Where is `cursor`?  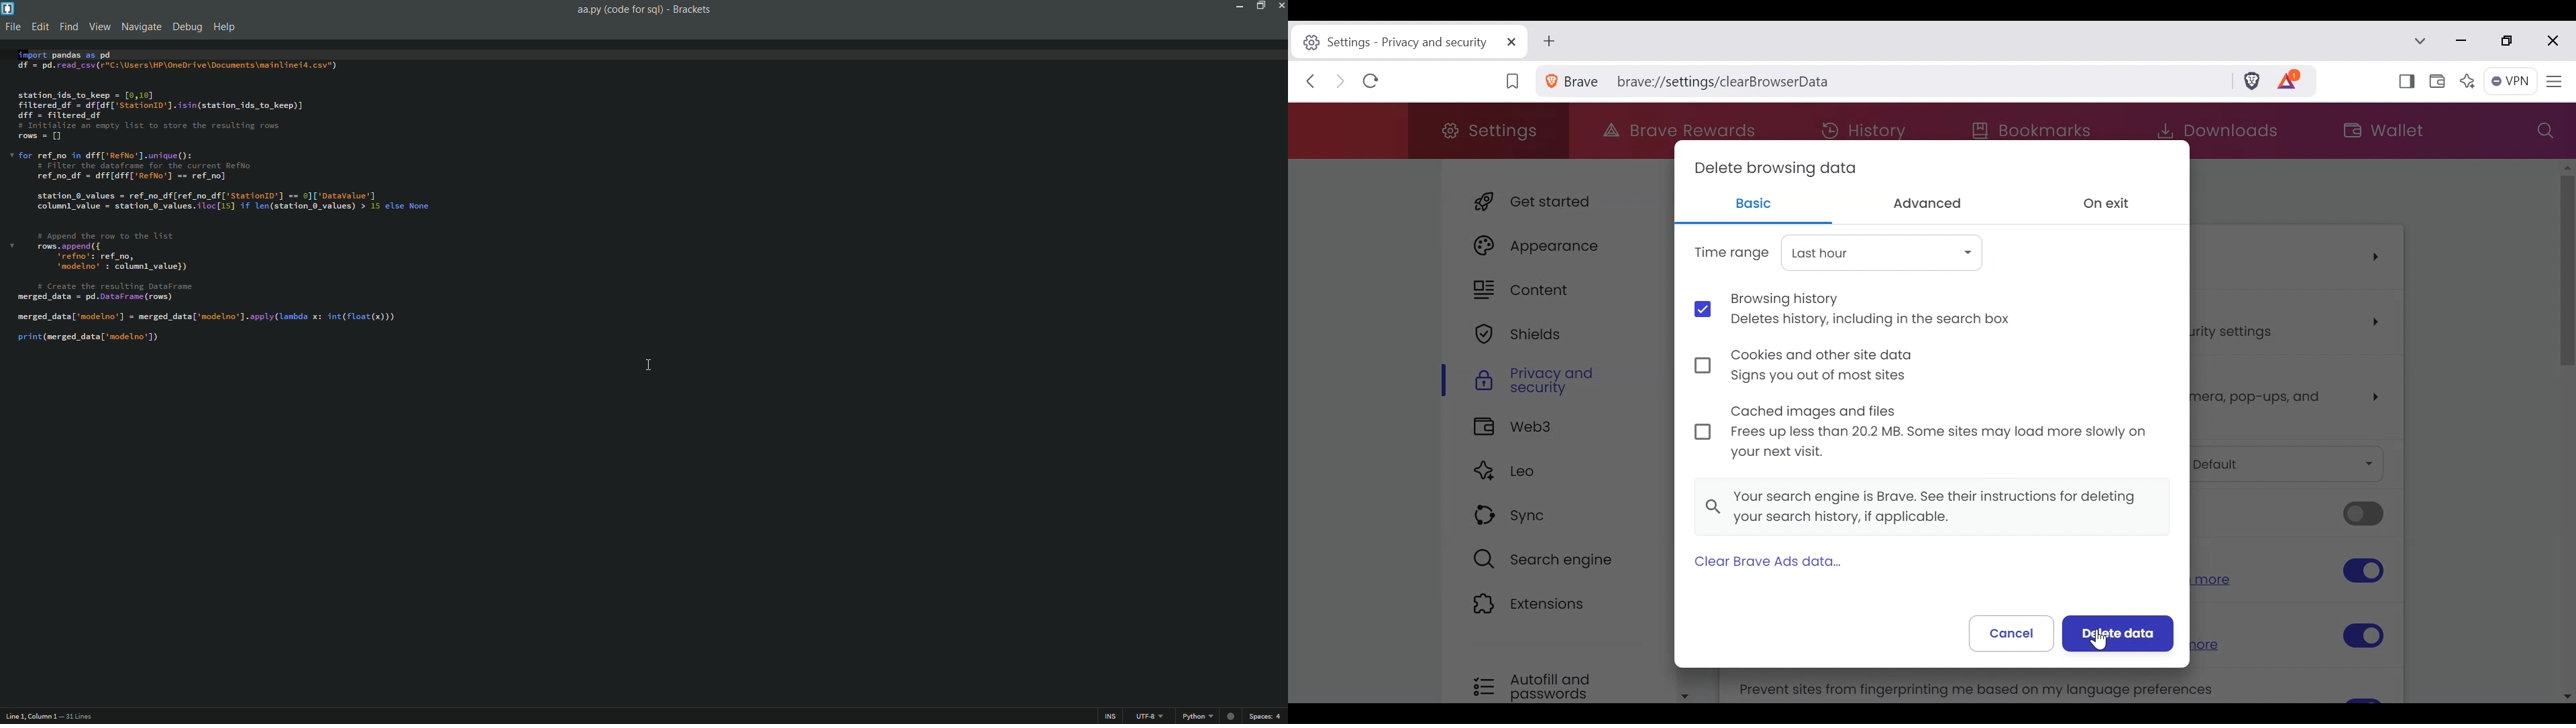
cursor is located at coordinates (2104, 642).